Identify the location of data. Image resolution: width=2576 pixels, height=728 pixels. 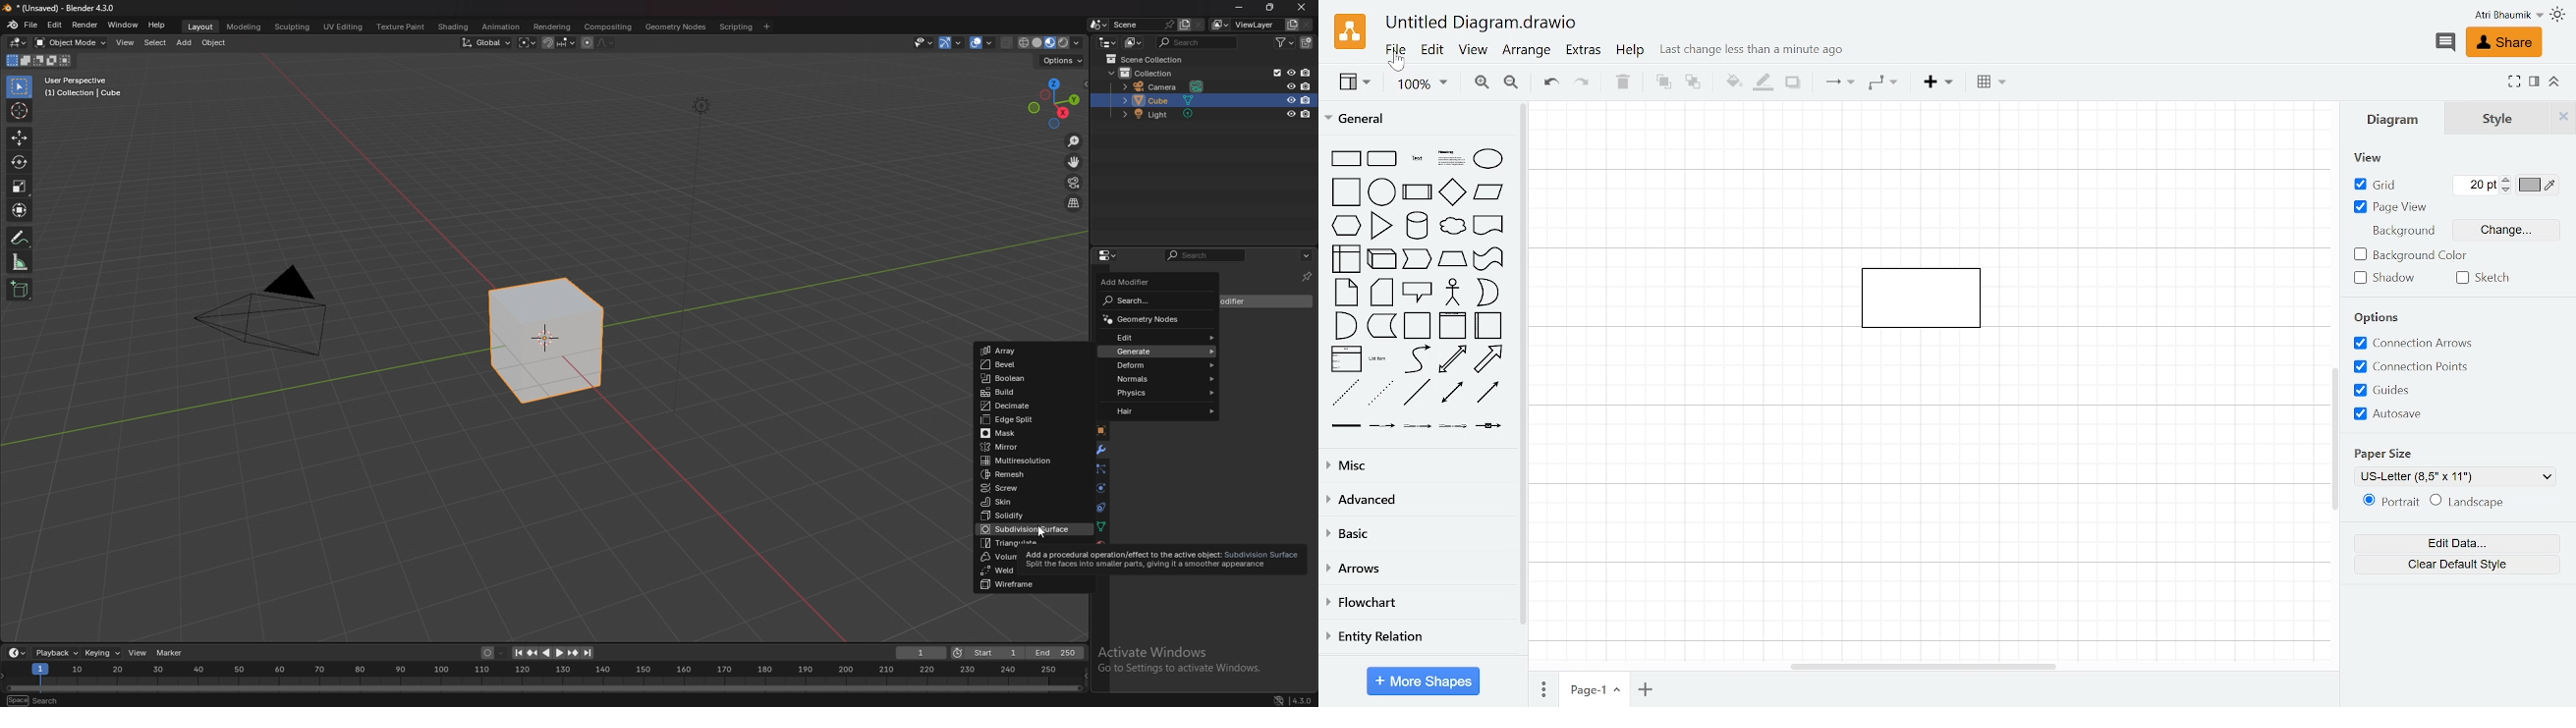
(1100, 526).